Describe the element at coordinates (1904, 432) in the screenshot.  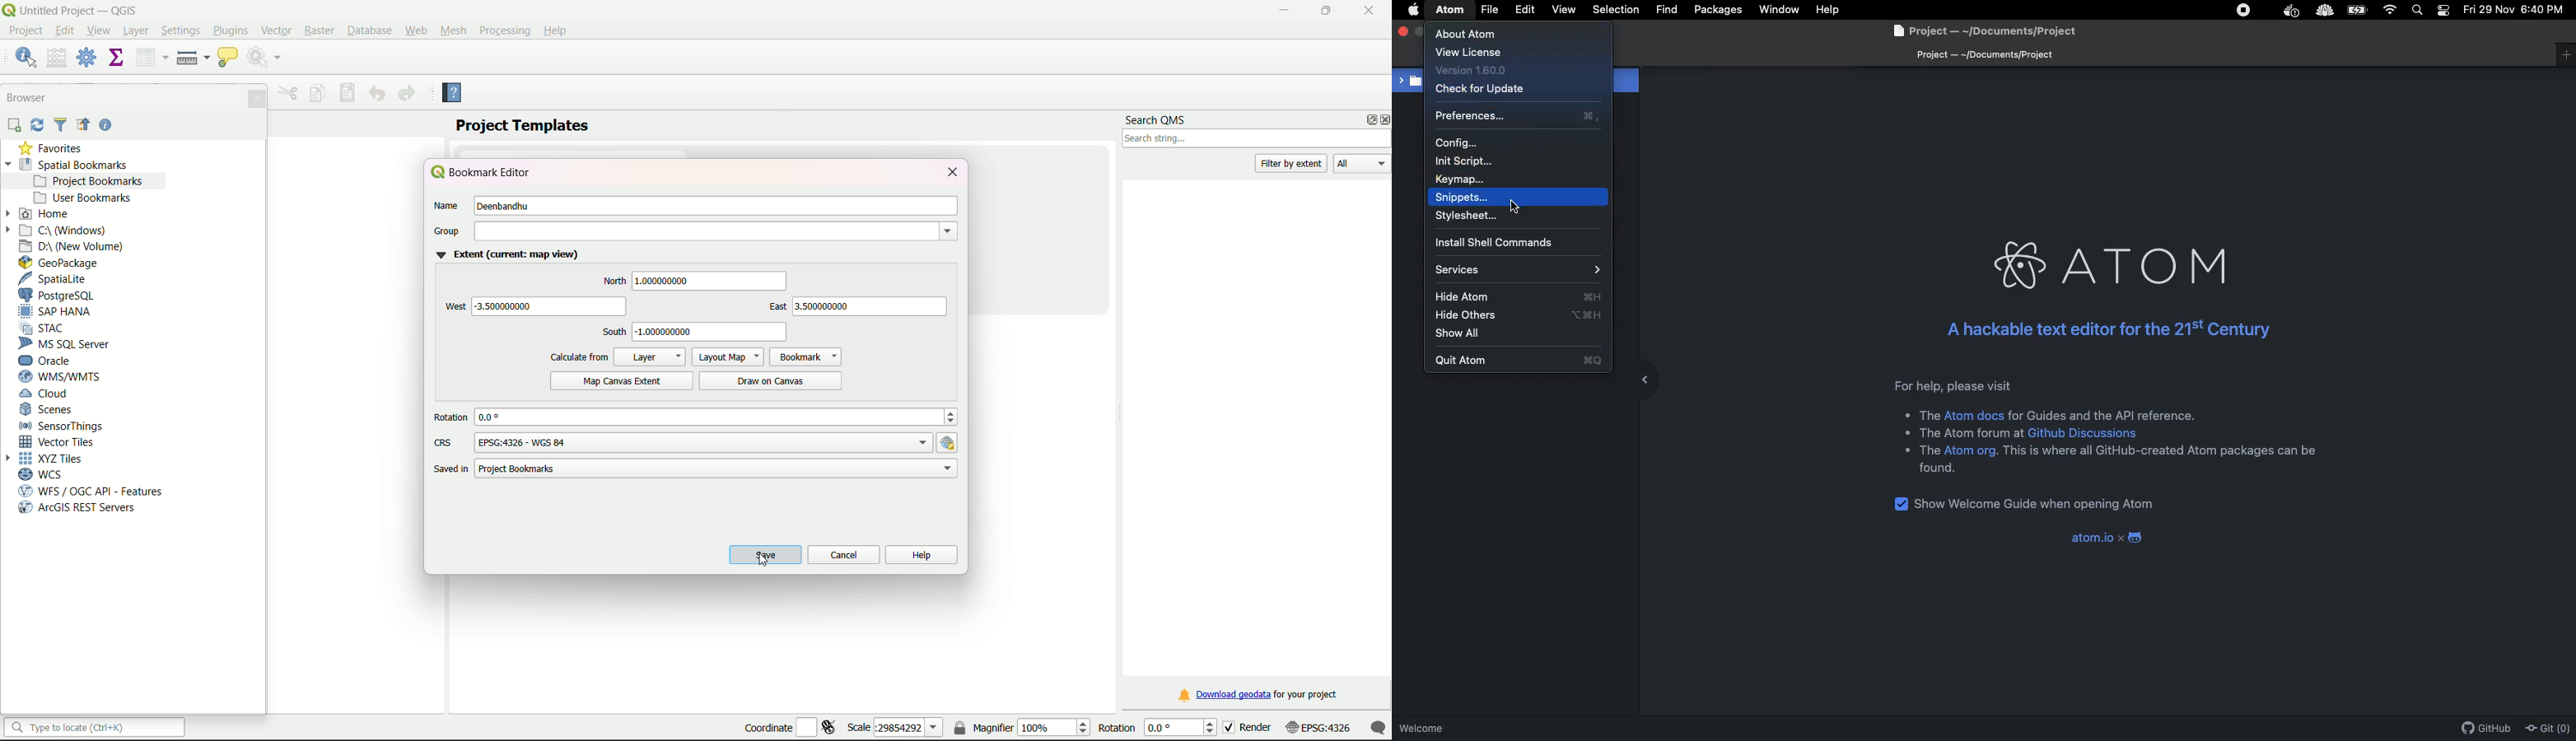
I see `Bullets` at that location.